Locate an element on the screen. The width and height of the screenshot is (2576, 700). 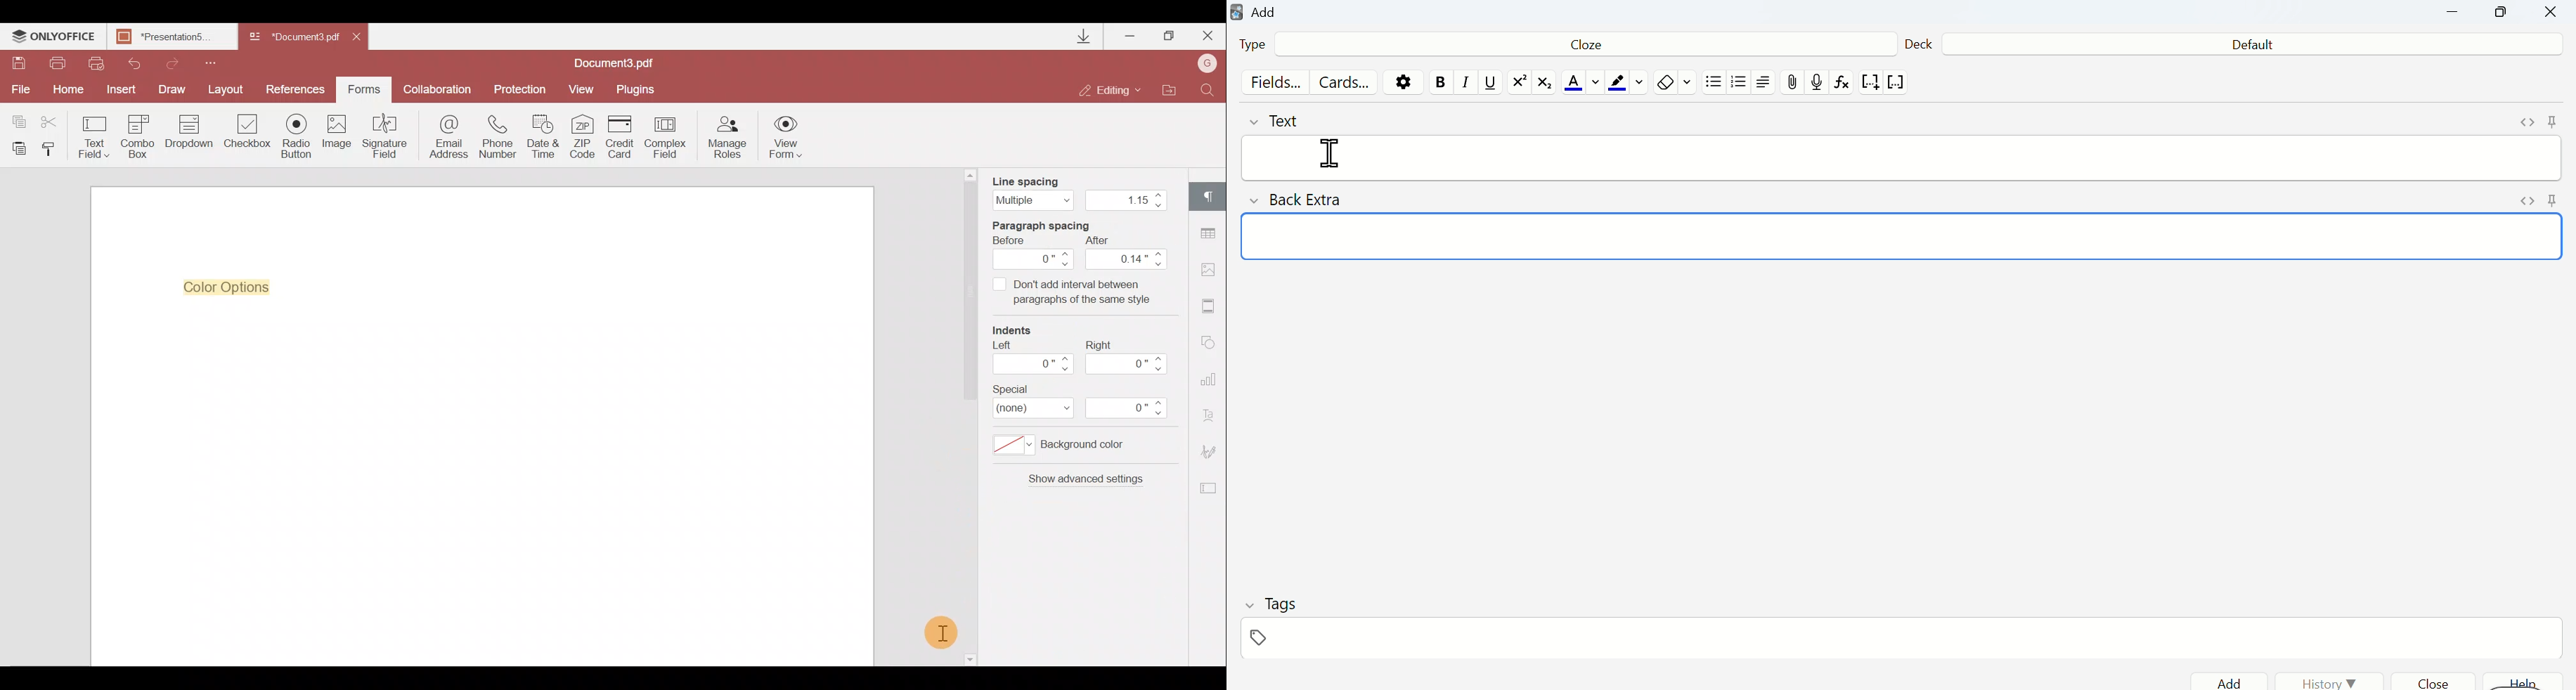
Show advanced settings is located at coordinates (1076, 492).